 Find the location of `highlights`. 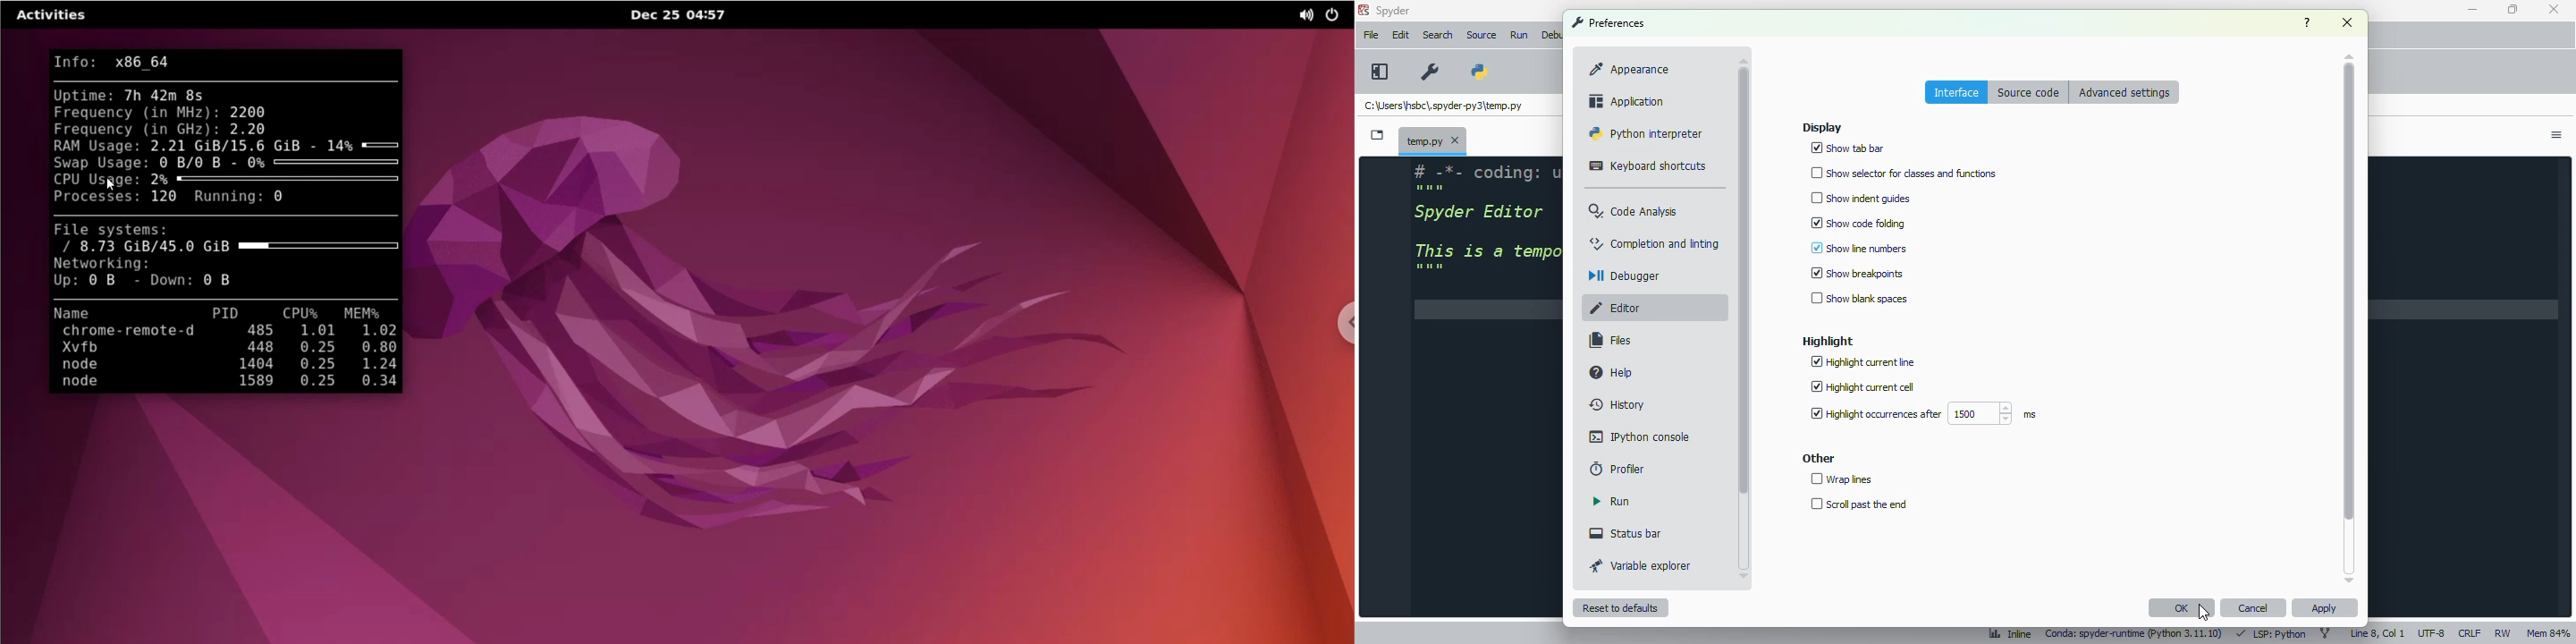

highlights is located at coordinates (1828, 342).